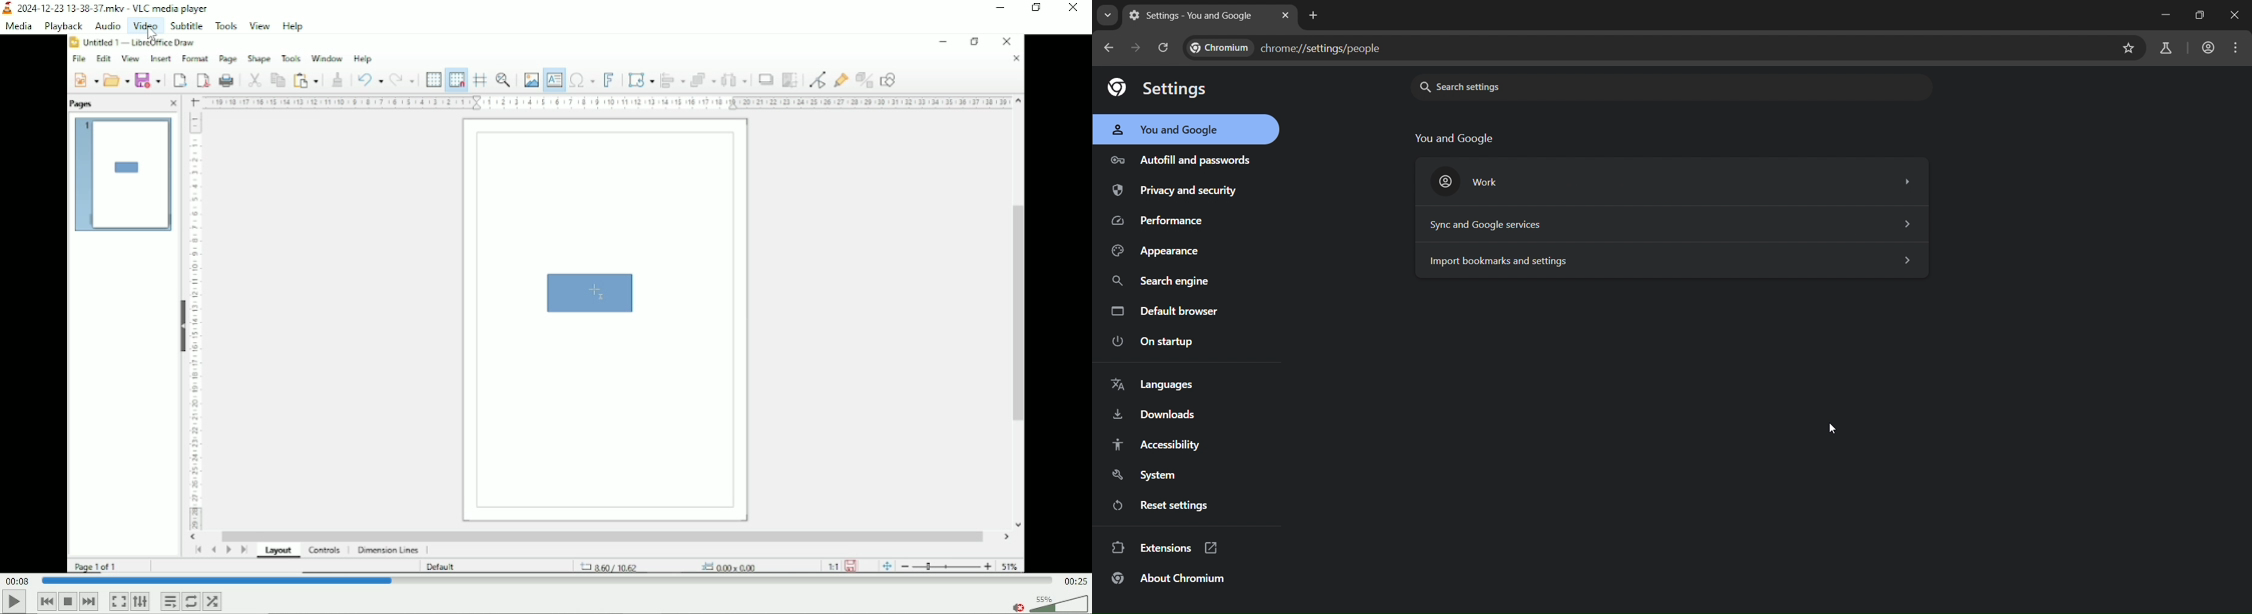 This screenshot has height=616, width=2268. I want to click on rivacy and security, so click(1183, 192).